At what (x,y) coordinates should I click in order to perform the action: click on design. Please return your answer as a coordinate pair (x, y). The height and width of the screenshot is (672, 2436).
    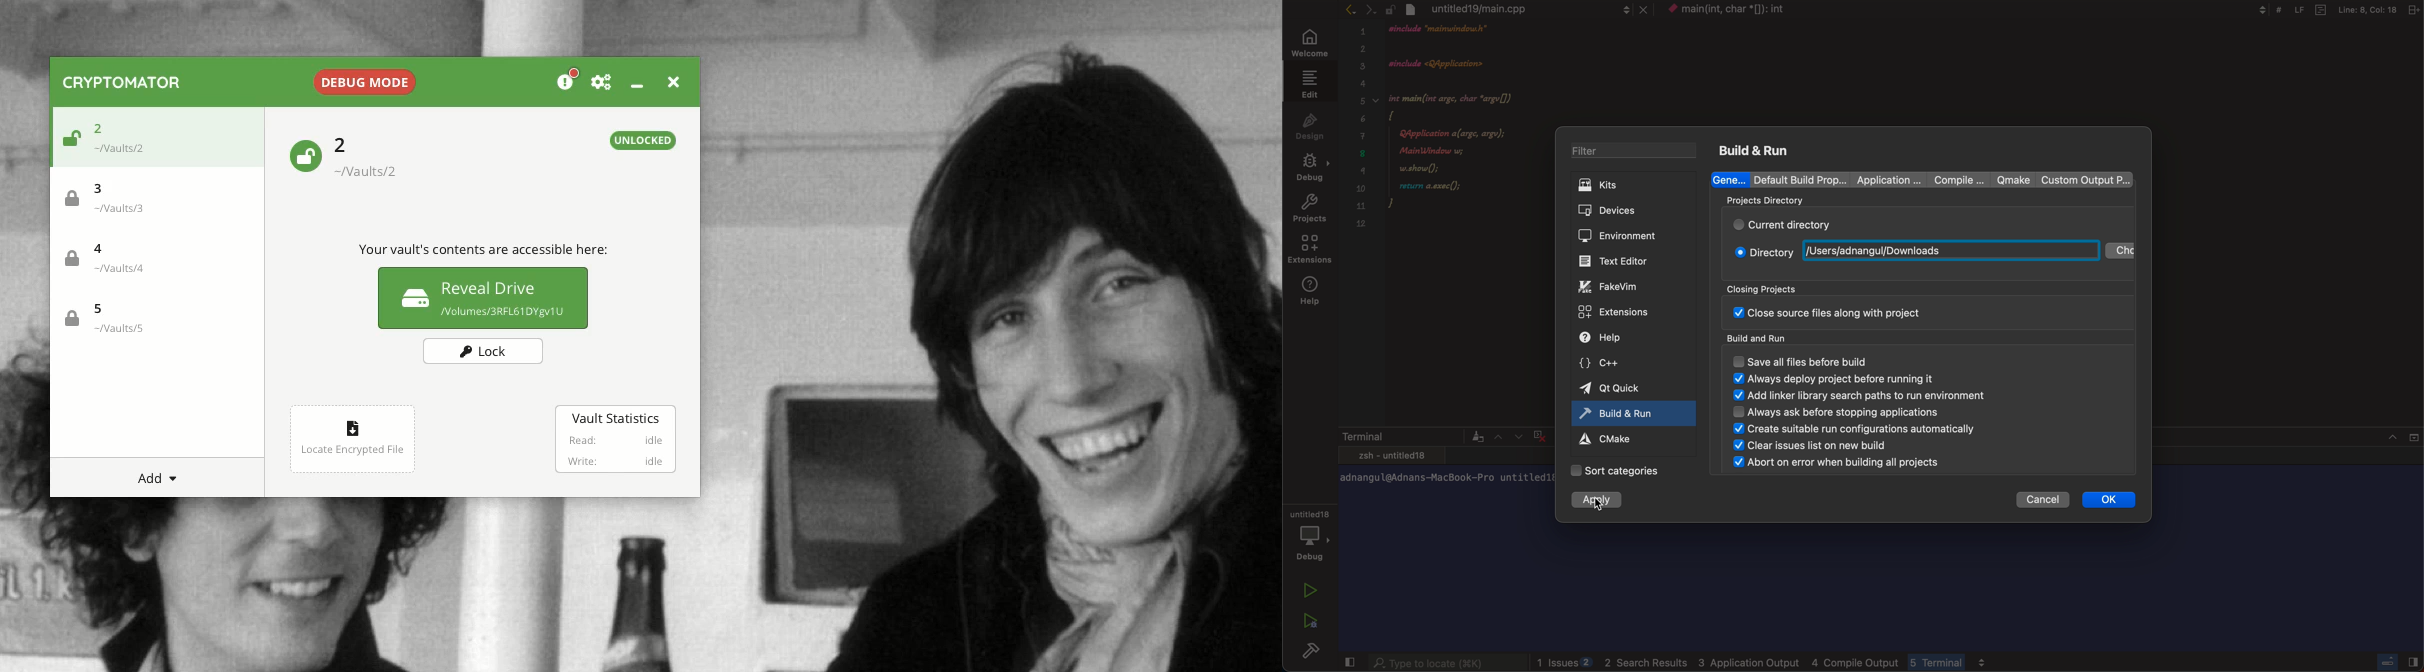
    Looking at the image, I should click on (1311, 124).